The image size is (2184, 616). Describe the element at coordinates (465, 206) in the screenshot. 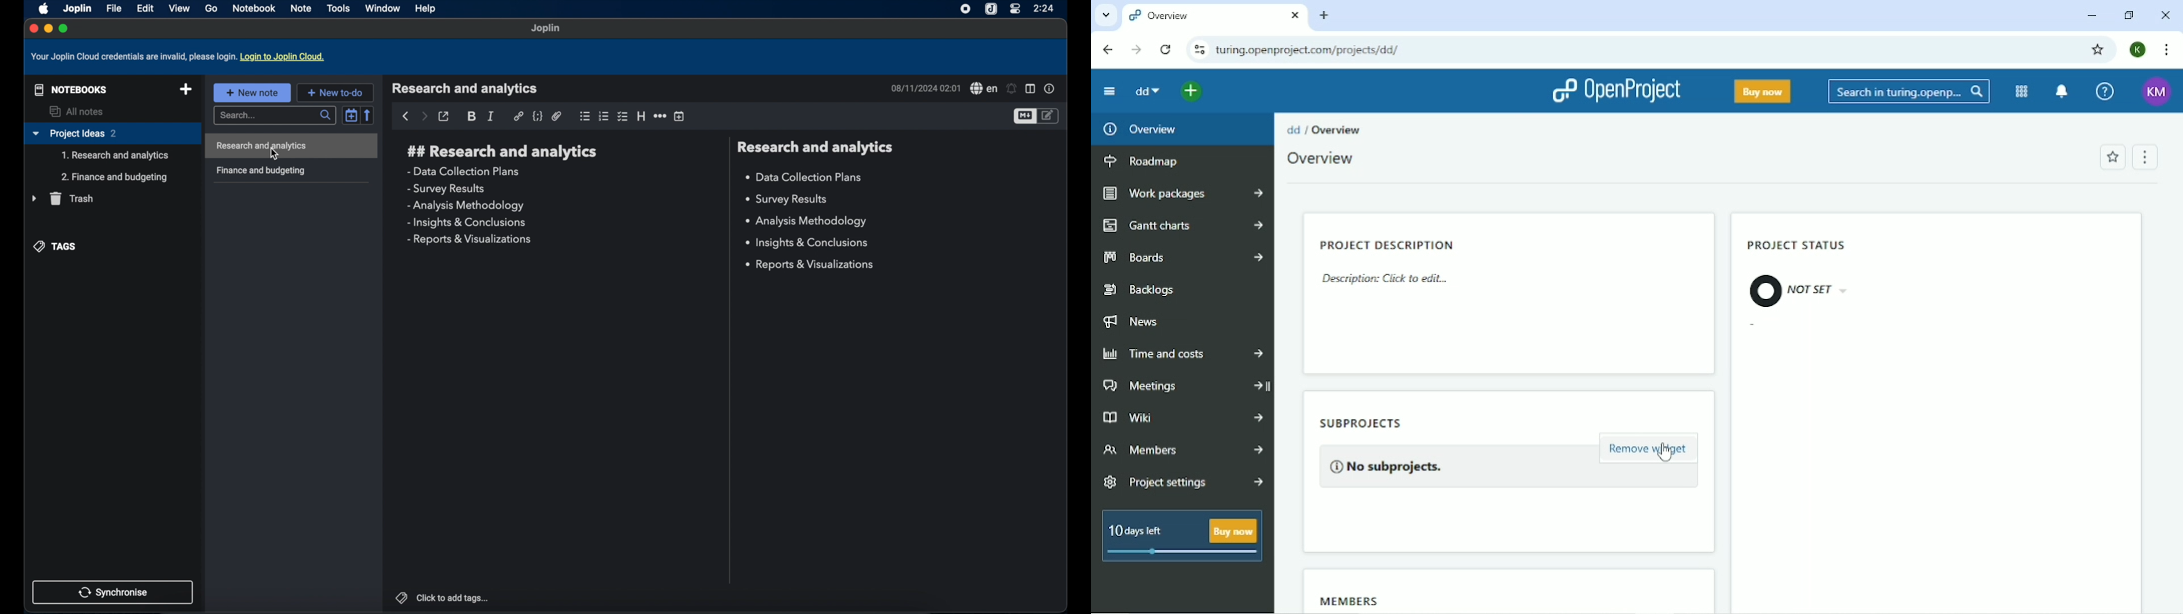

I see `analysis methodology` at that location.